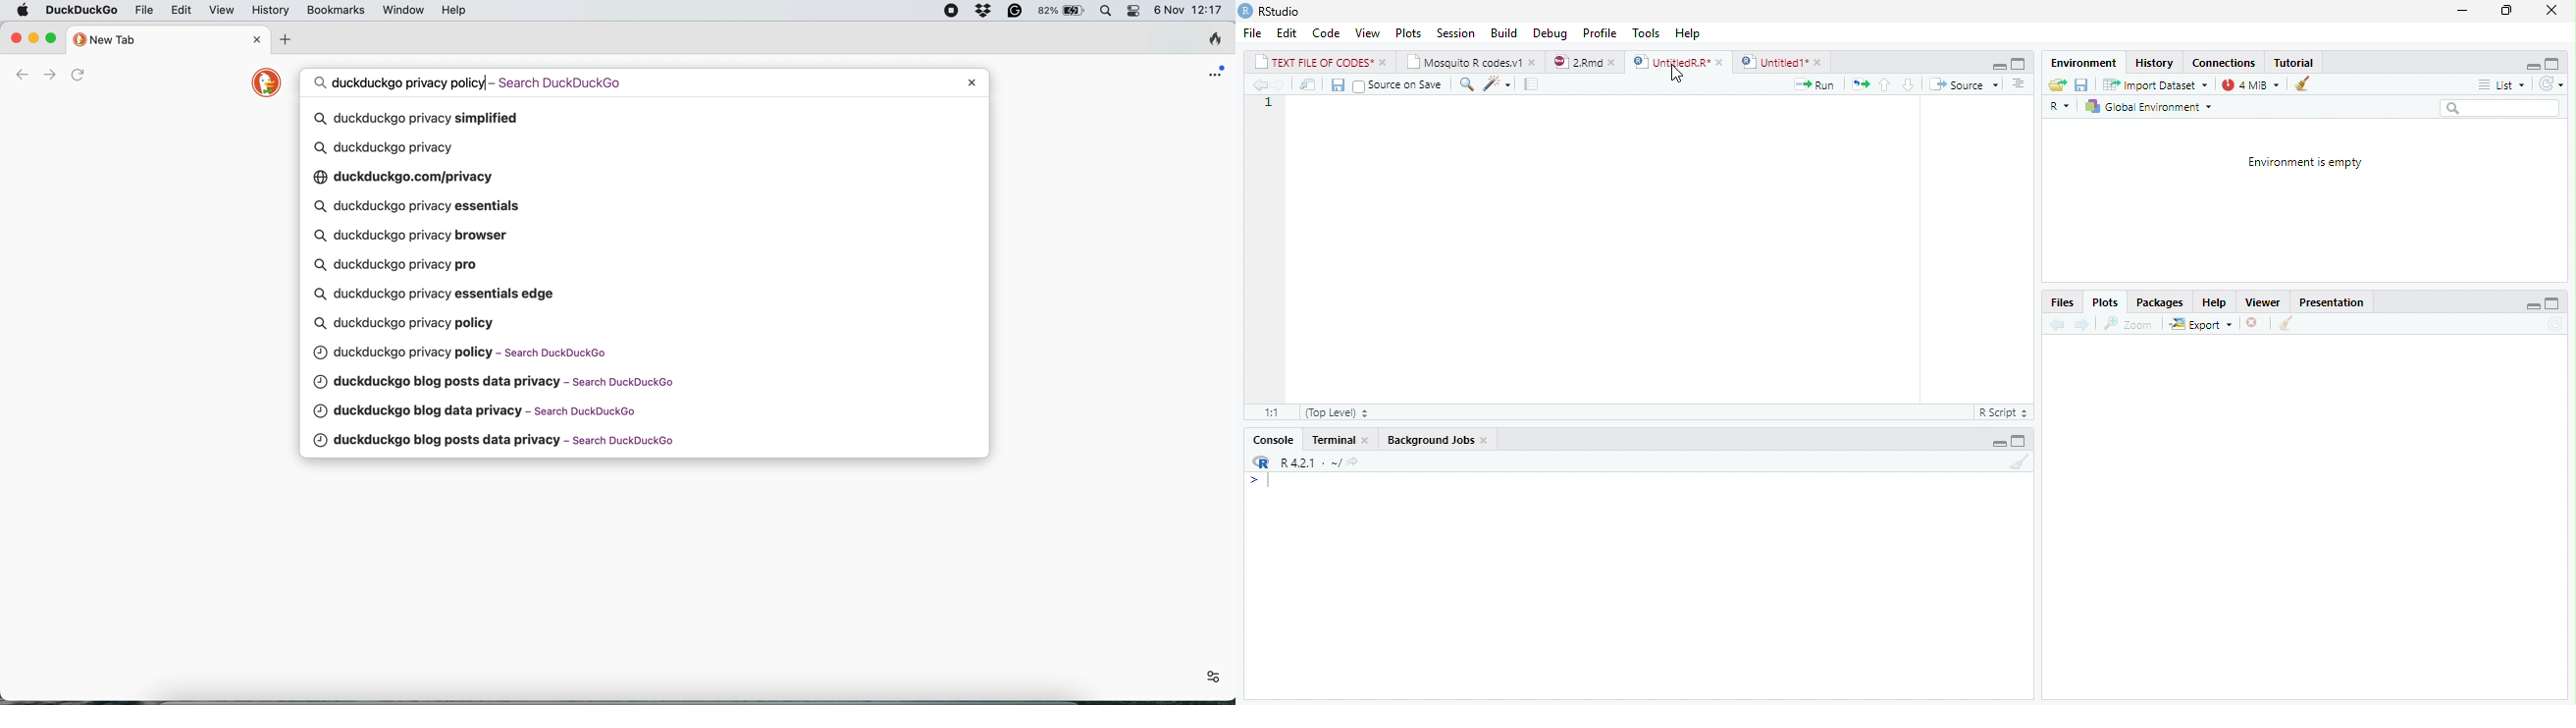 This screenshot has width=2576, height=728. I want to click on show document outline, so click(2021, 85).